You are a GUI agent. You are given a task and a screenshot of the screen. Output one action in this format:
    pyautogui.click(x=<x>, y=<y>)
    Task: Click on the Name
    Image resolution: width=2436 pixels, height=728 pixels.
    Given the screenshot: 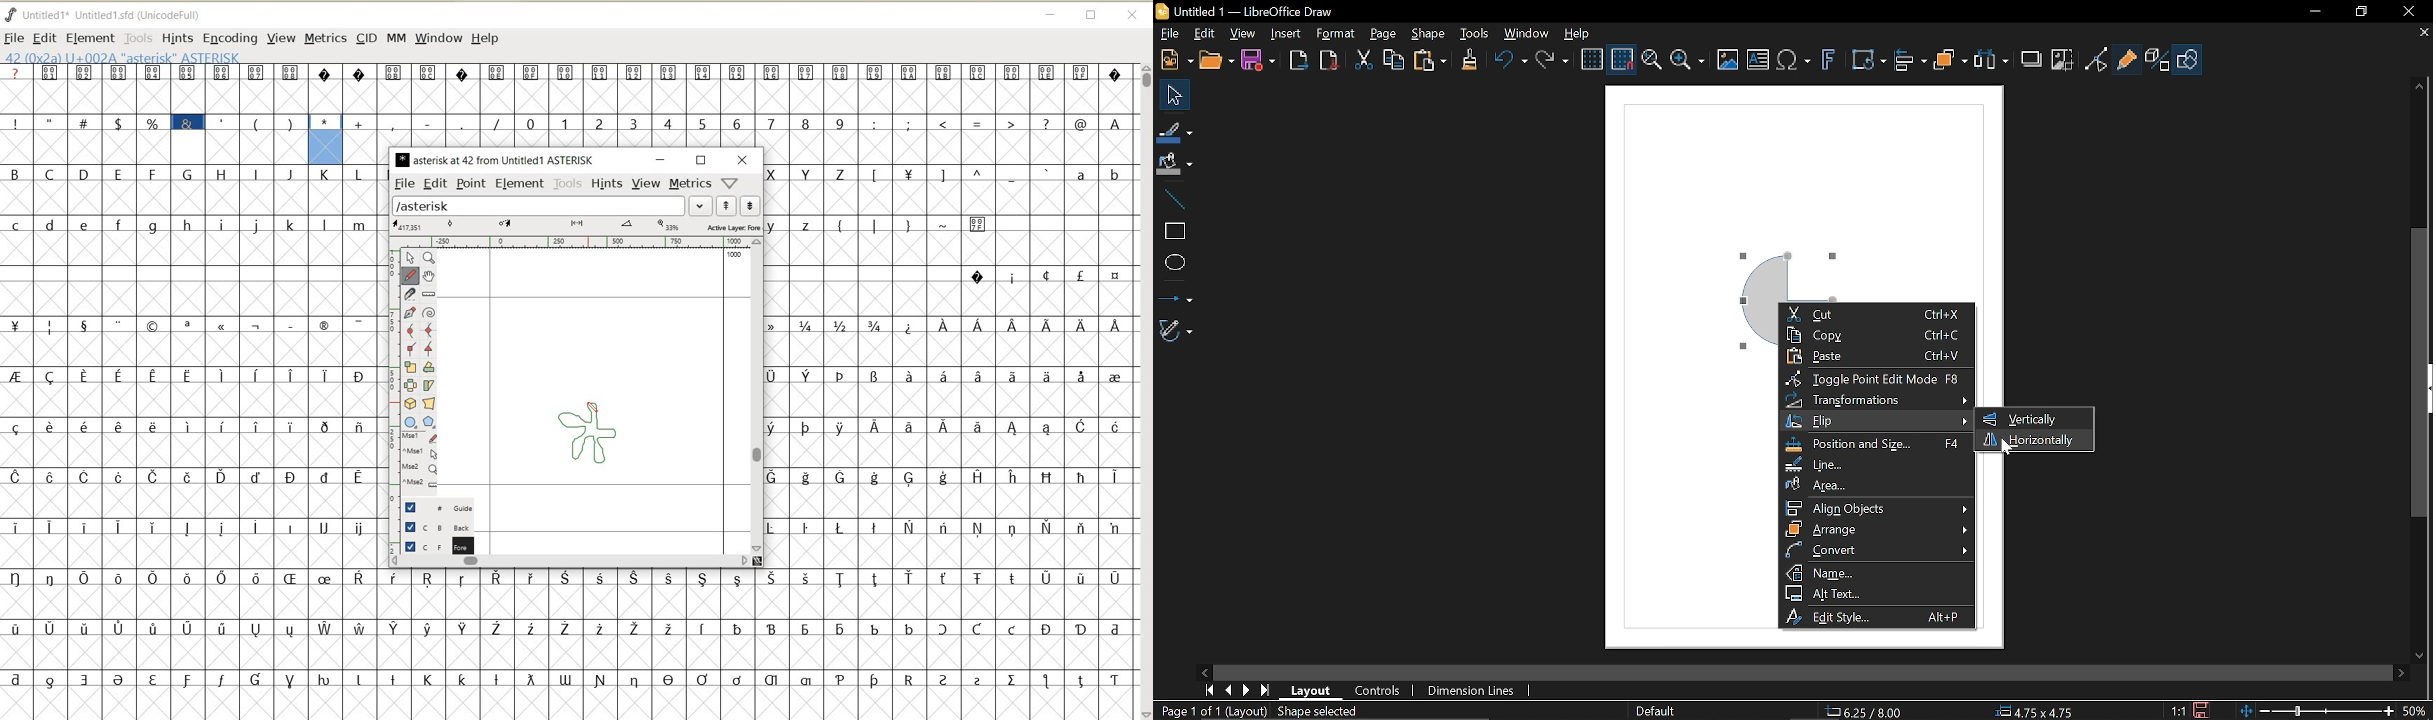 What is the action you would take?
    pyautogui.click(x=1880, y=572)
    